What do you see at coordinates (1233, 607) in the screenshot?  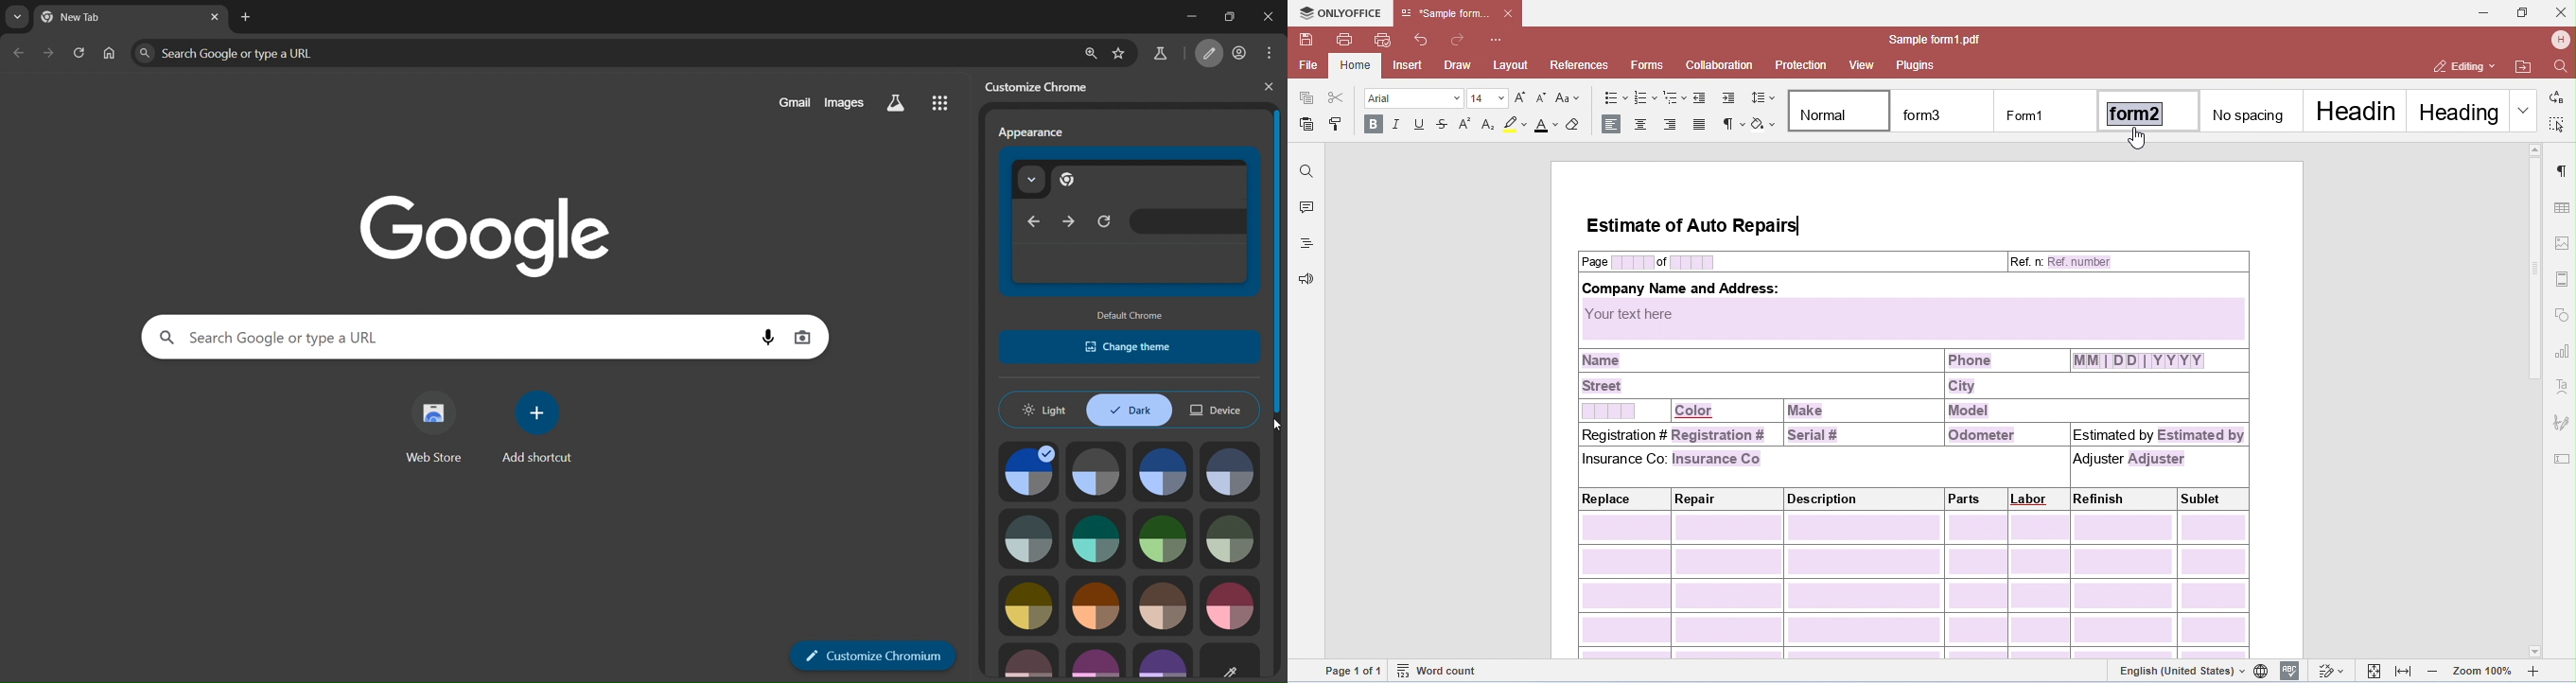 I see `theme` at bounding box center [1233, 607].